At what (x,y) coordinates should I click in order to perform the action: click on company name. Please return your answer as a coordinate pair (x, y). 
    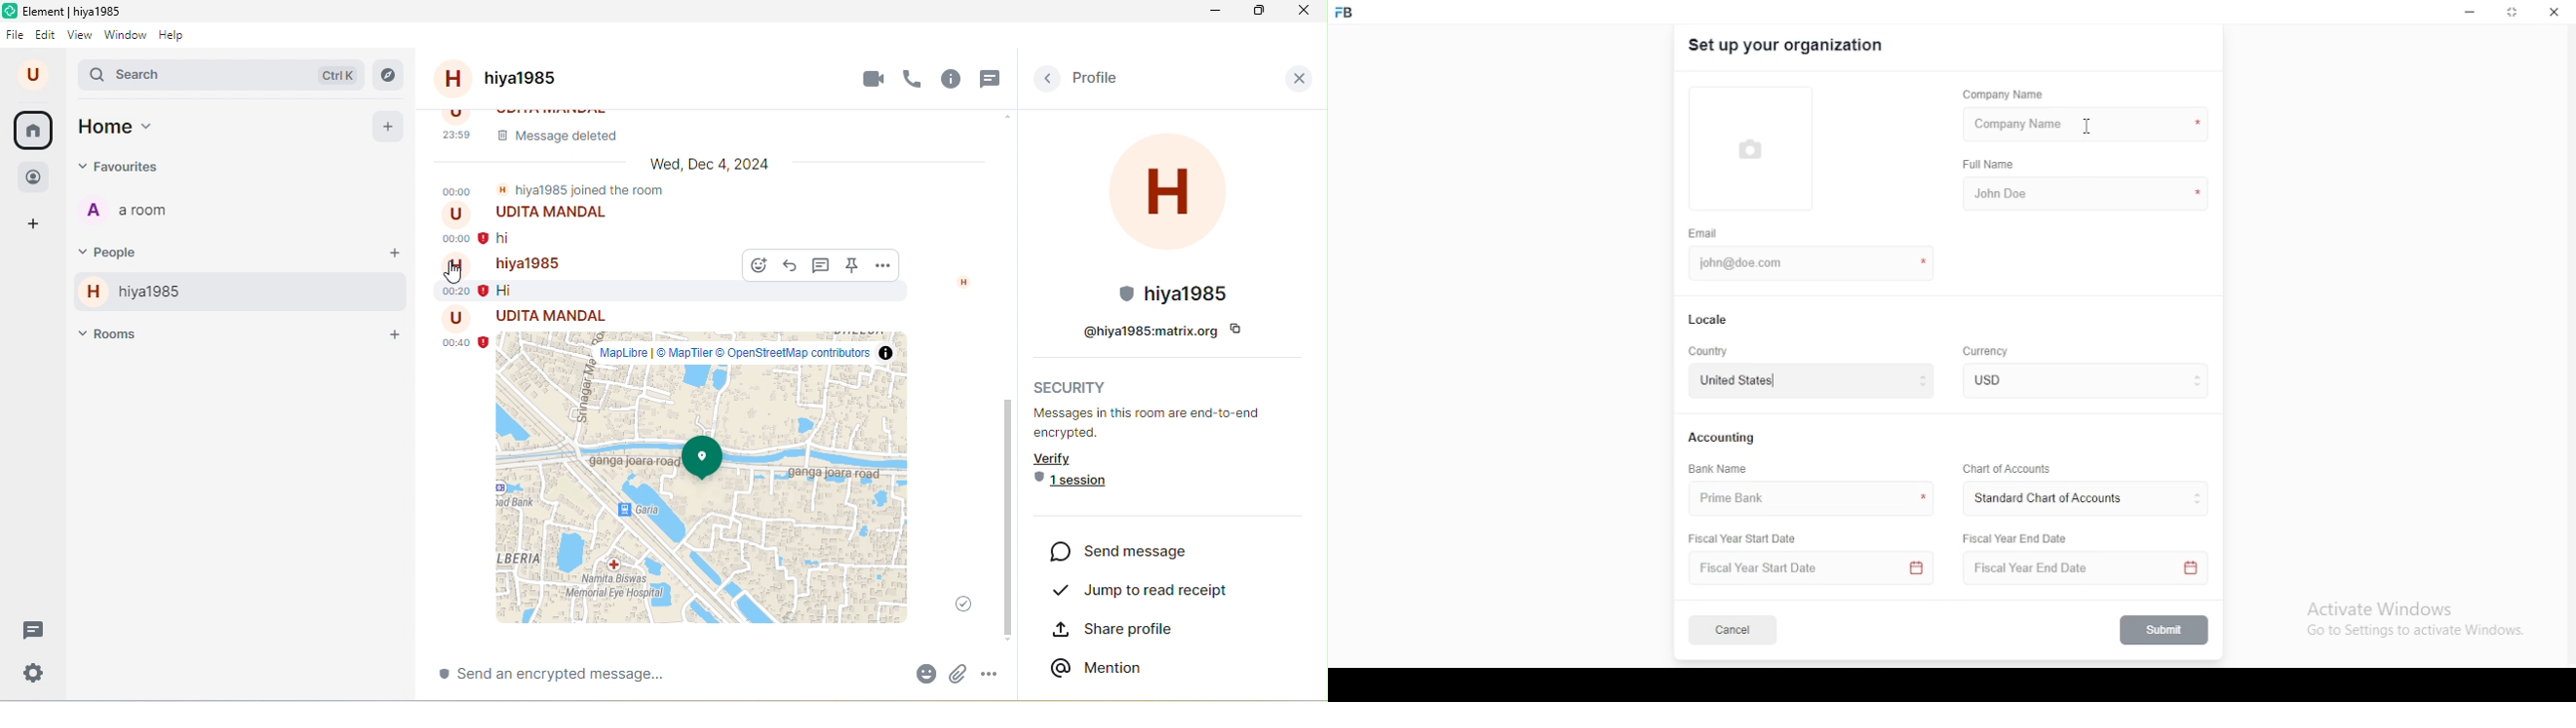
    Looking at the image, I should click on (2088, 125).